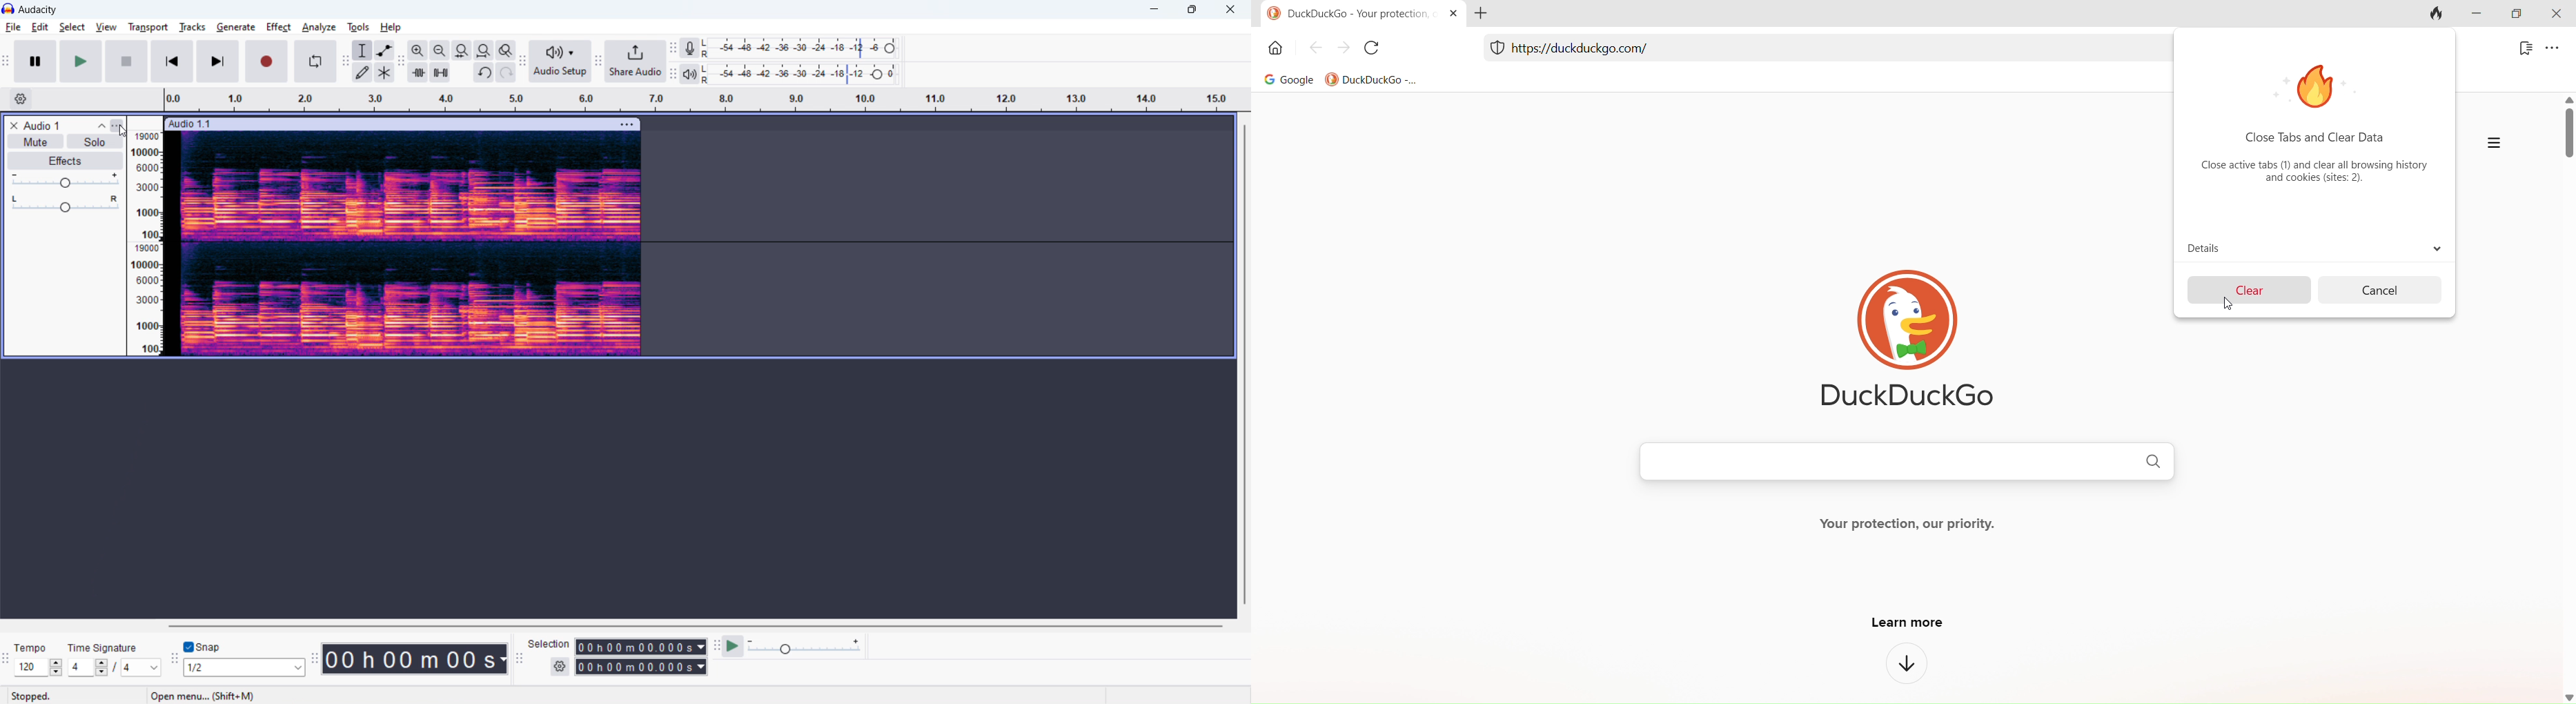 The width and height of the screenshot is (2576, 728). What do you see at coordinates (125, 134) in the screenshot?
I see `cursor` at bounding box center [125, 134].